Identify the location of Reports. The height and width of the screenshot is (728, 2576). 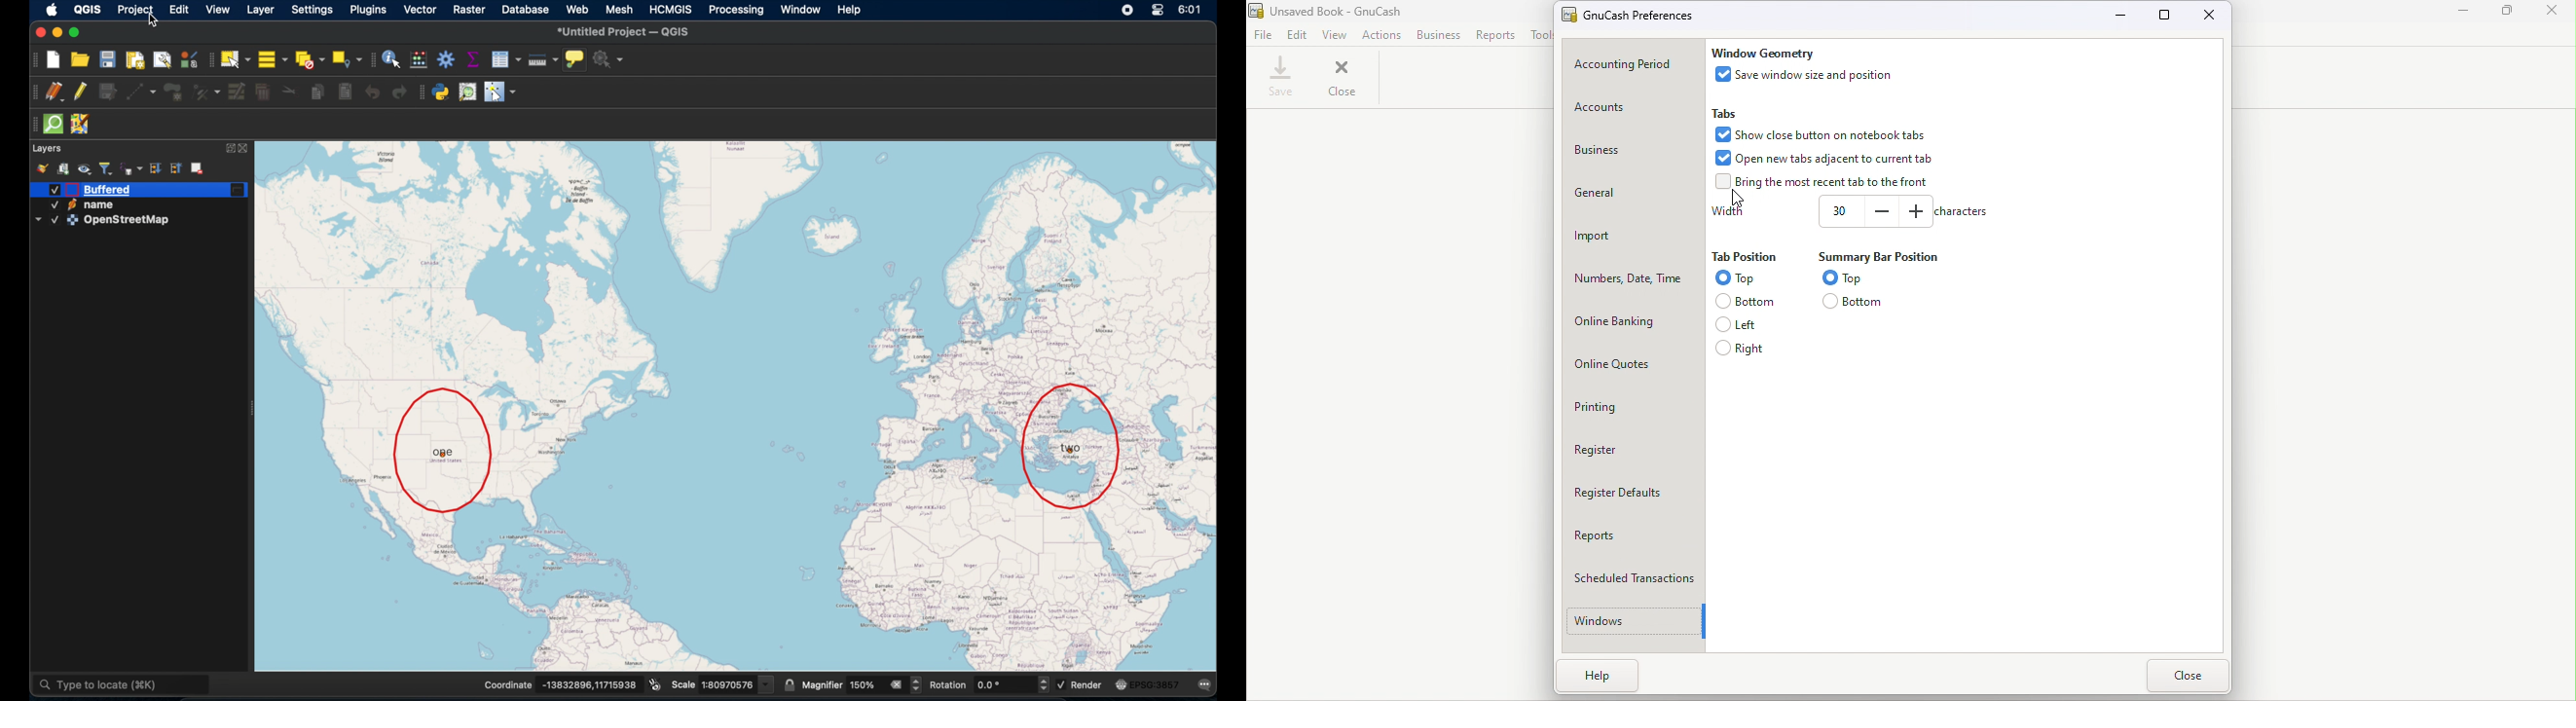
(1636, 533).